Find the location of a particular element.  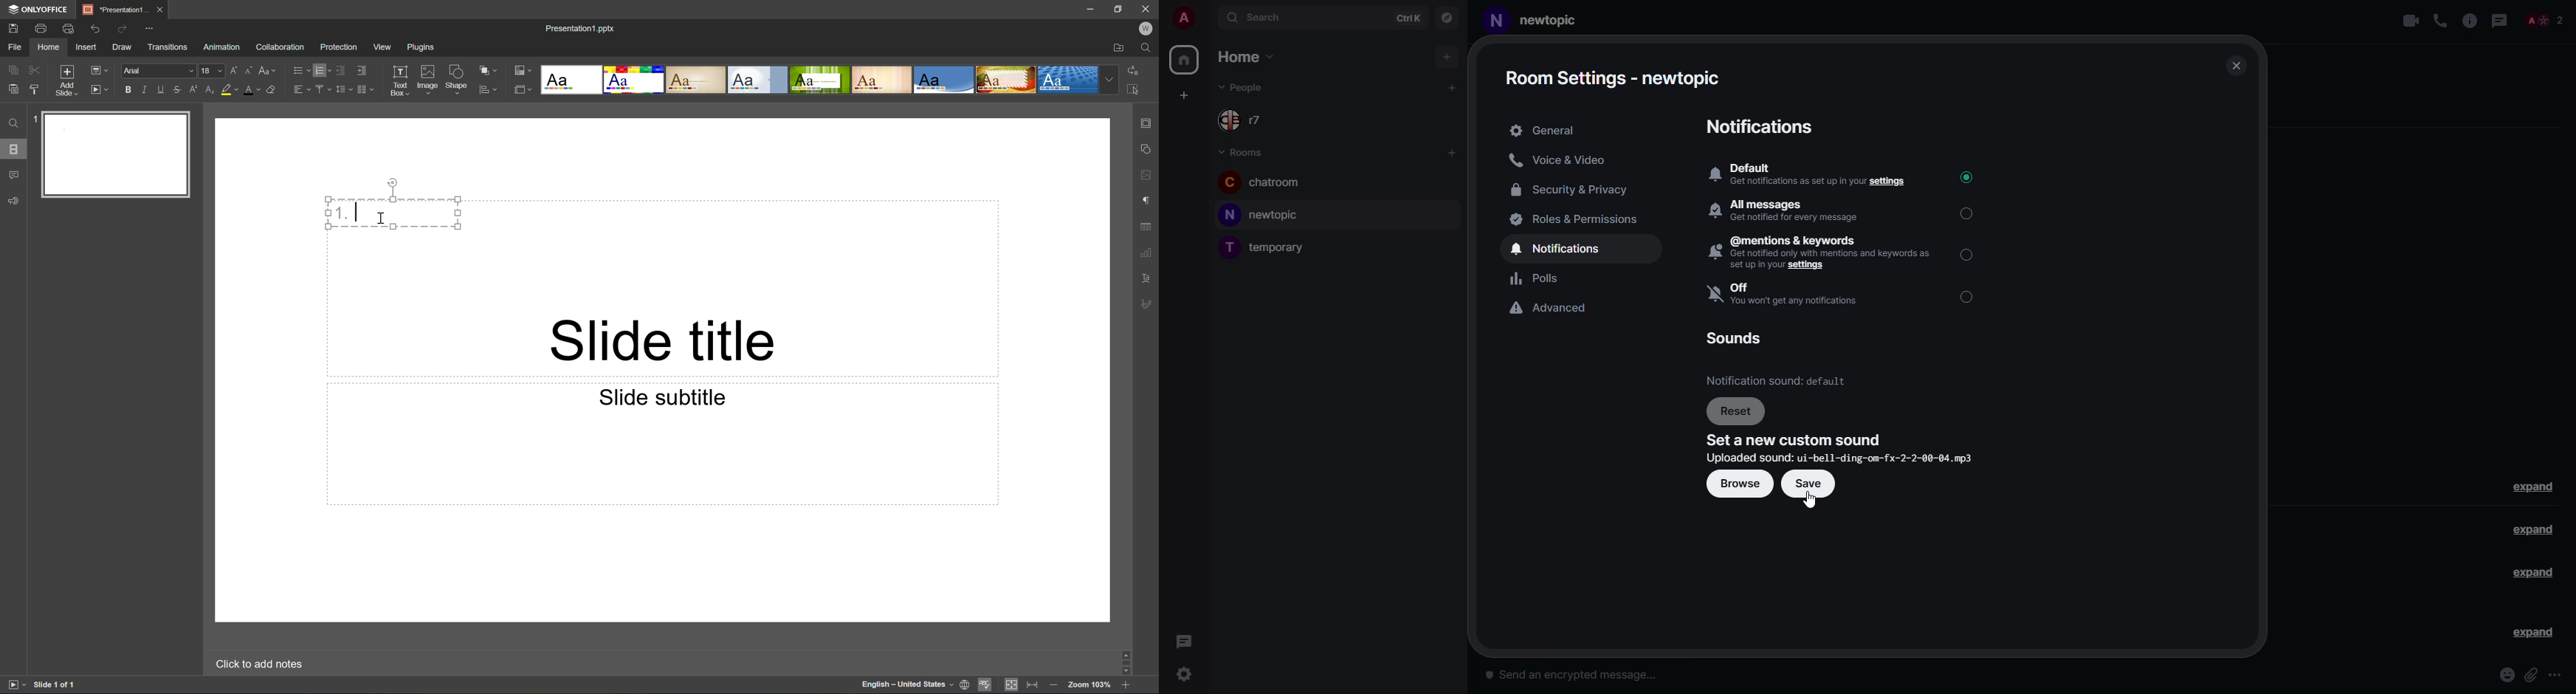

Clear style is located at coordinates (273, 88).